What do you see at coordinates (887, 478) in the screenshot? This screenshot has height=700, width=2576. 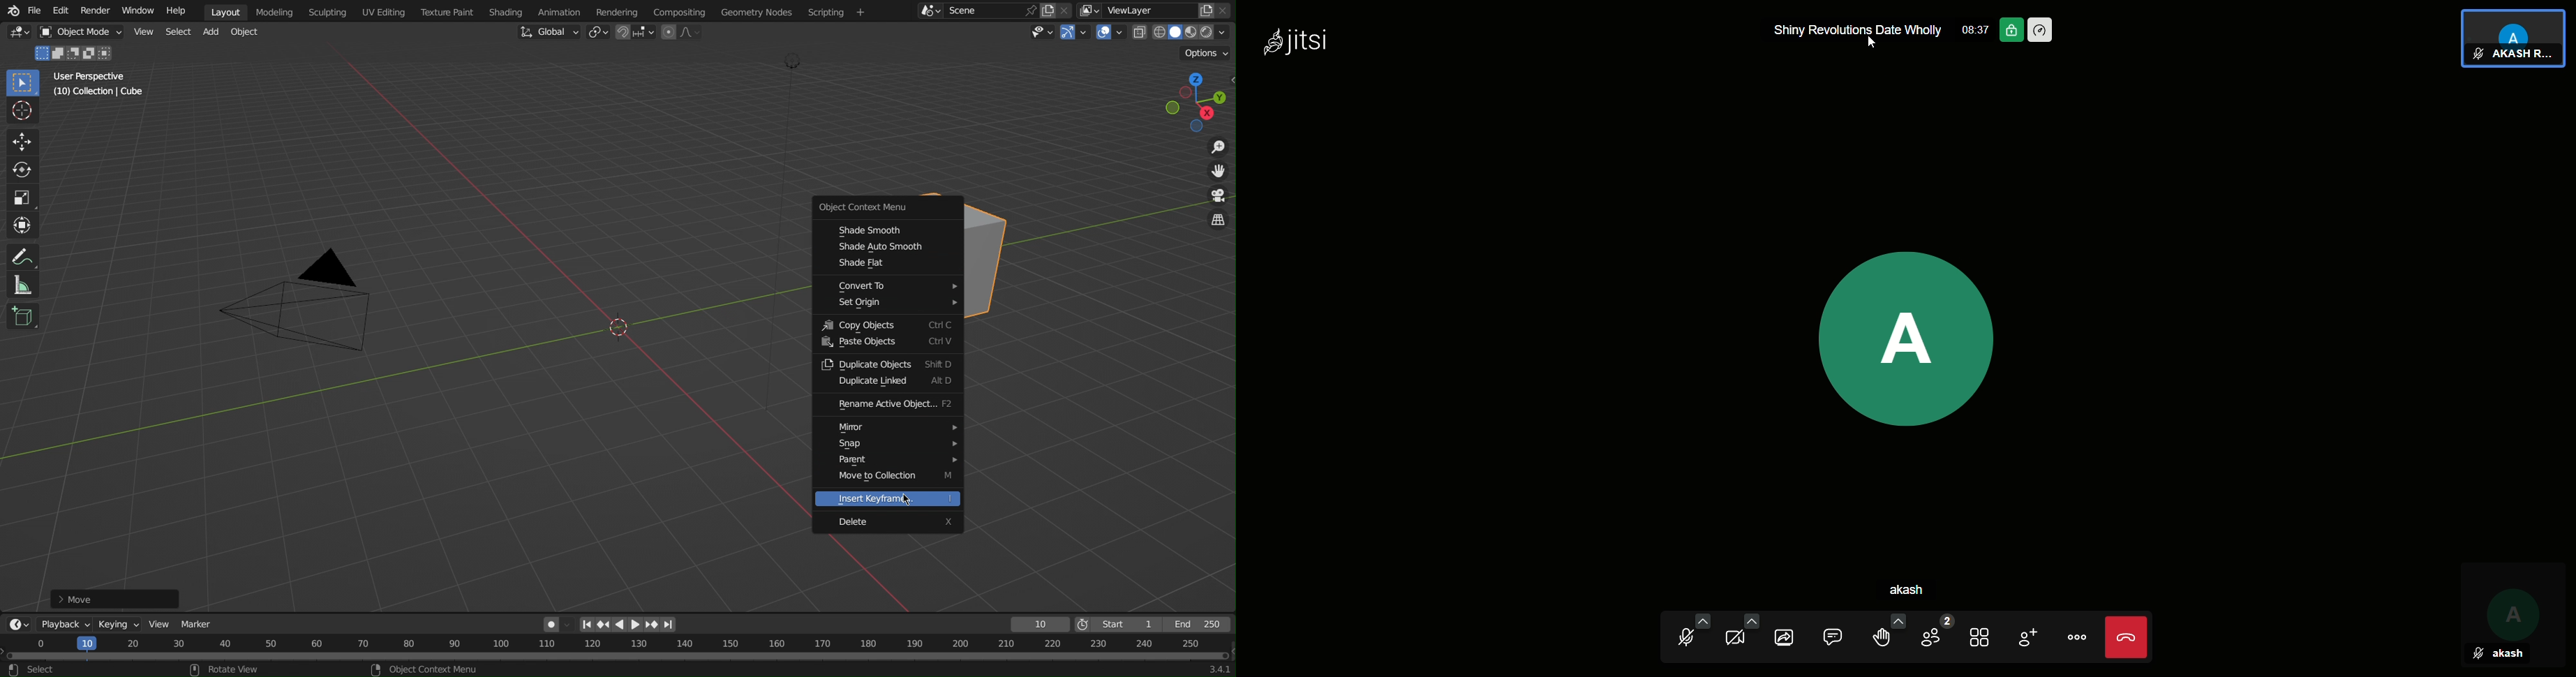 I see `Move to Collection` at bounding box center [887, 478].